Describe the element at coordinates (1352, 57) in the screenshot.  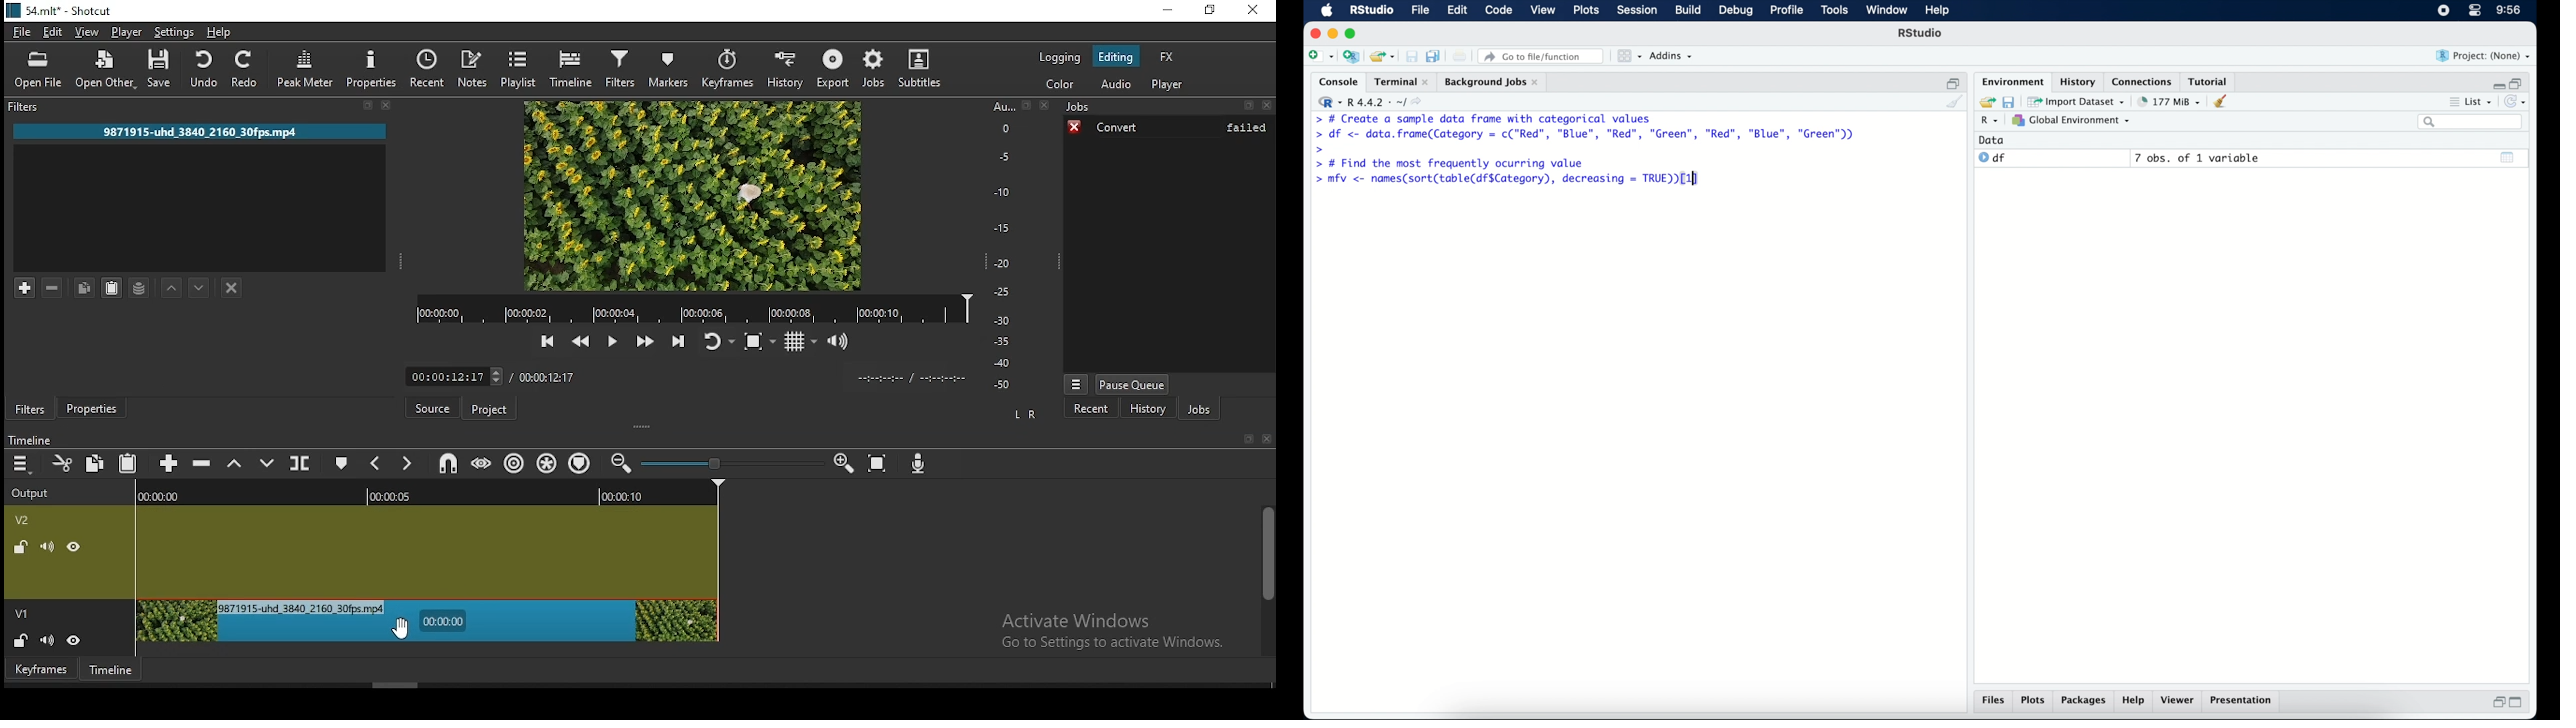
I see `create a project` at that location.